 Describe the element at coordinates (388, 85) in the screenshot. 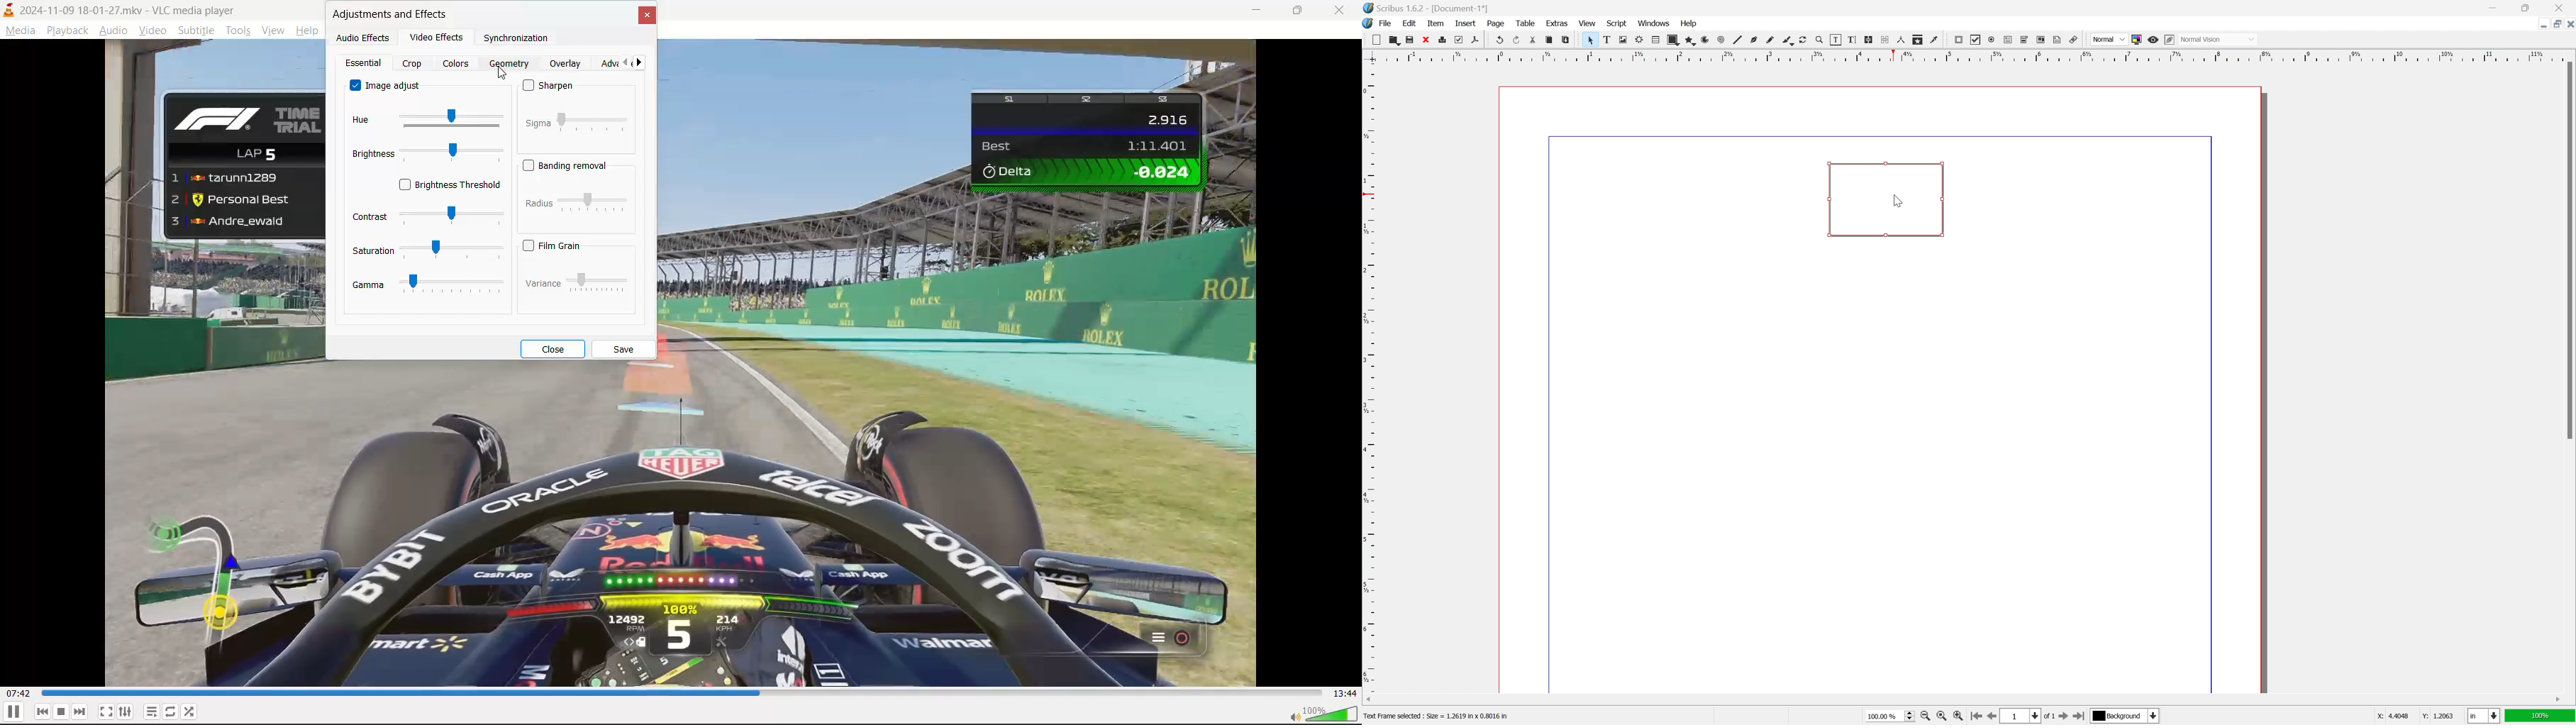

I see `image adjust` at that location.